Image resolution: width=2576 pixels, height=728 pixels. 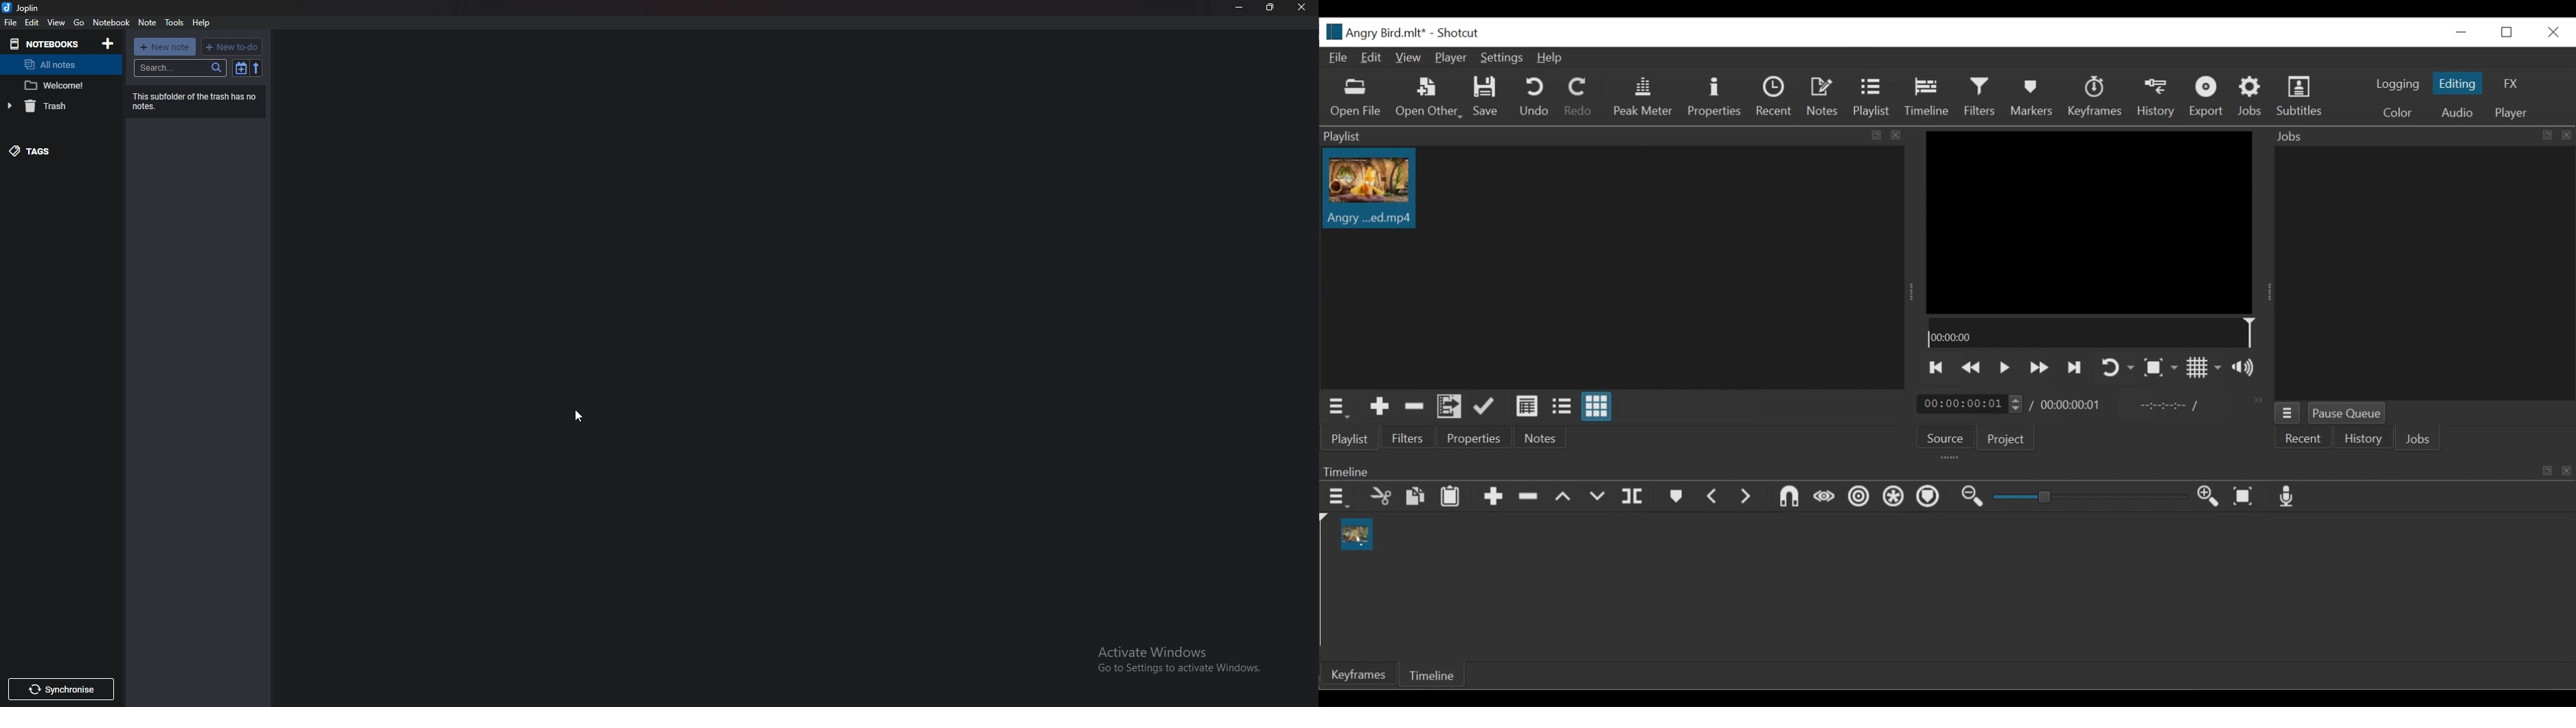 I want to click on Notes, so click(x=1822, y=96).